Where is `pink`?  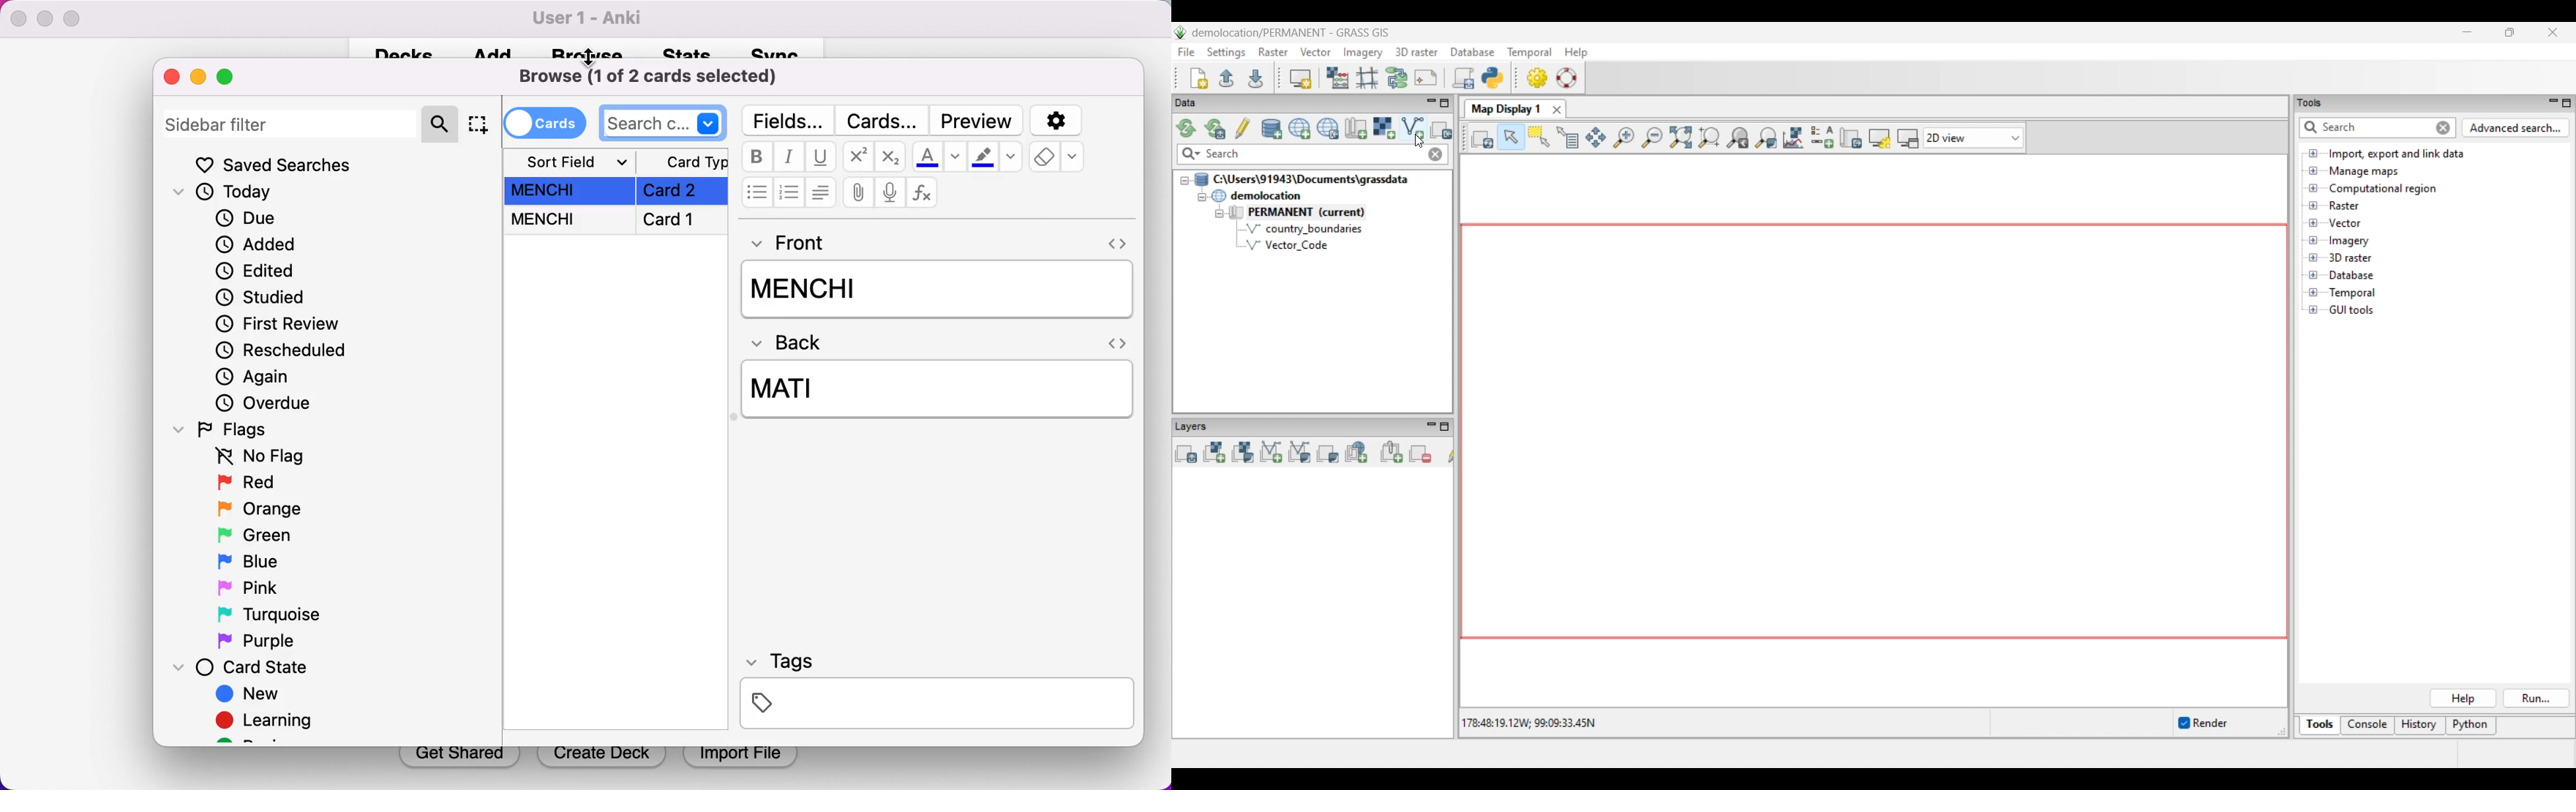
pink is located at coordinates (248, 589).